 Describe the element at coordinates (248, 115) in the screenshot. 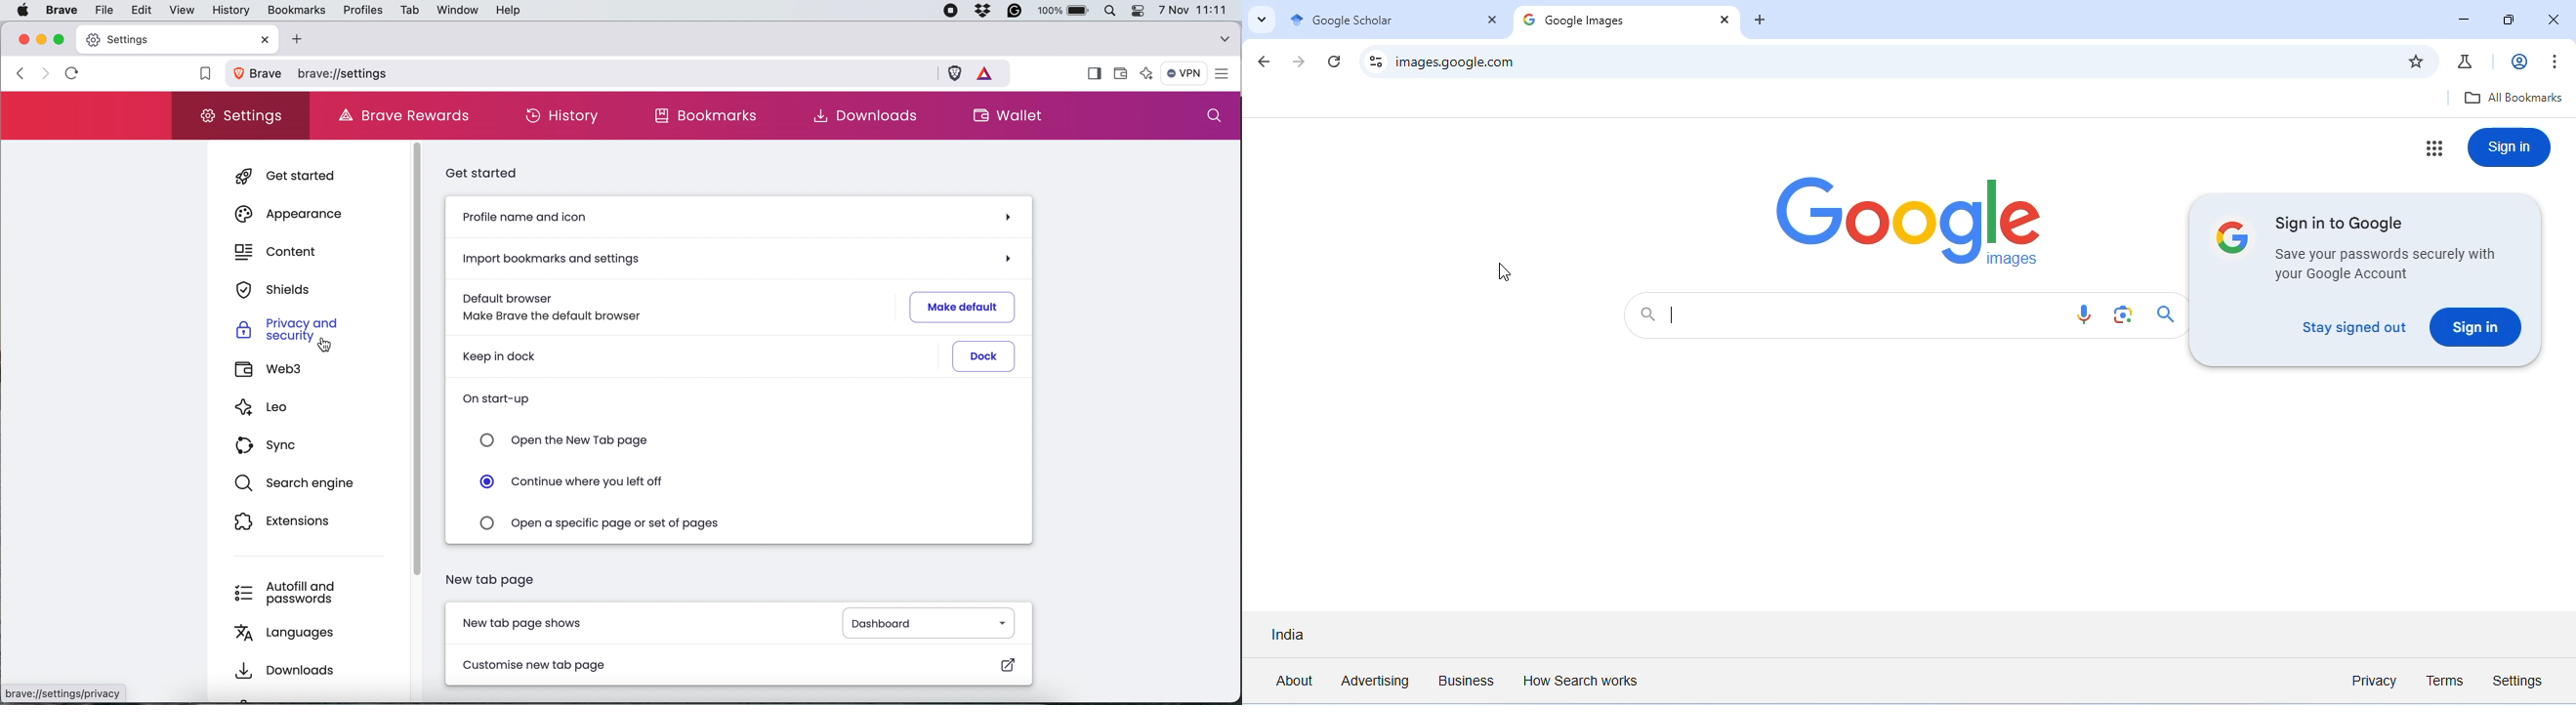

I see `settings` at that location.